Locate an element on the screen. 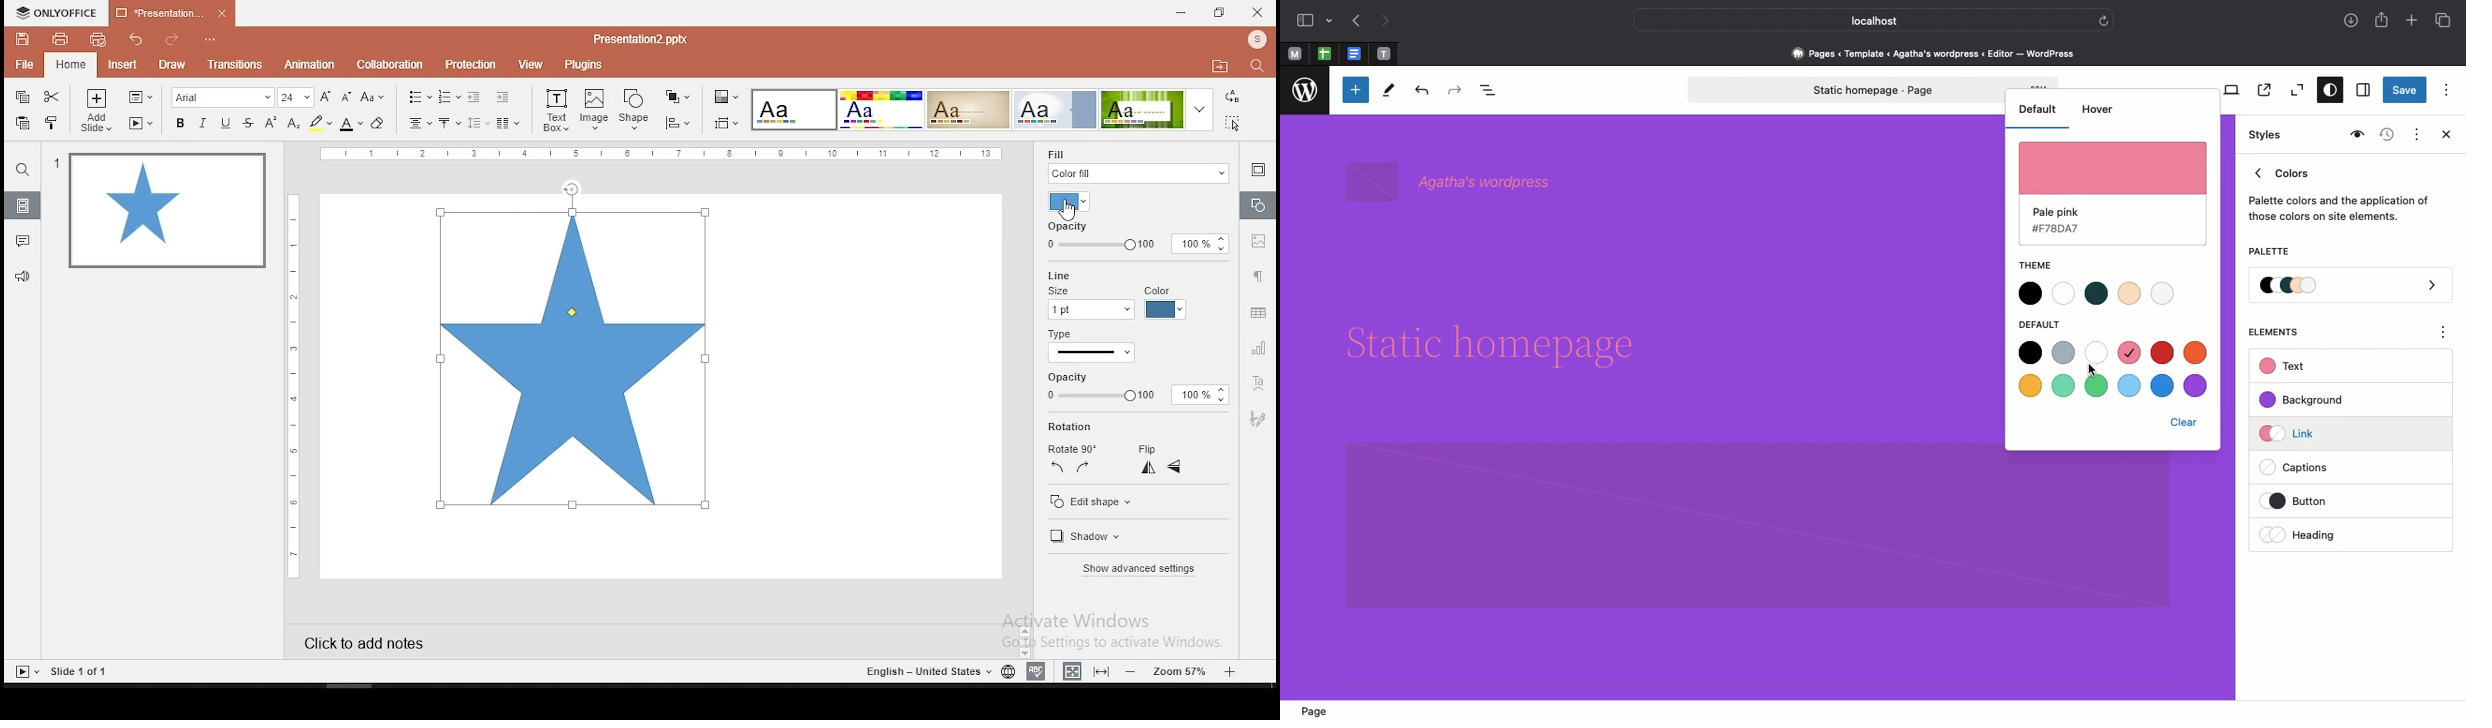 This screenshot has width=2492, height=728. Heading is located at coordinates (2302, 535).